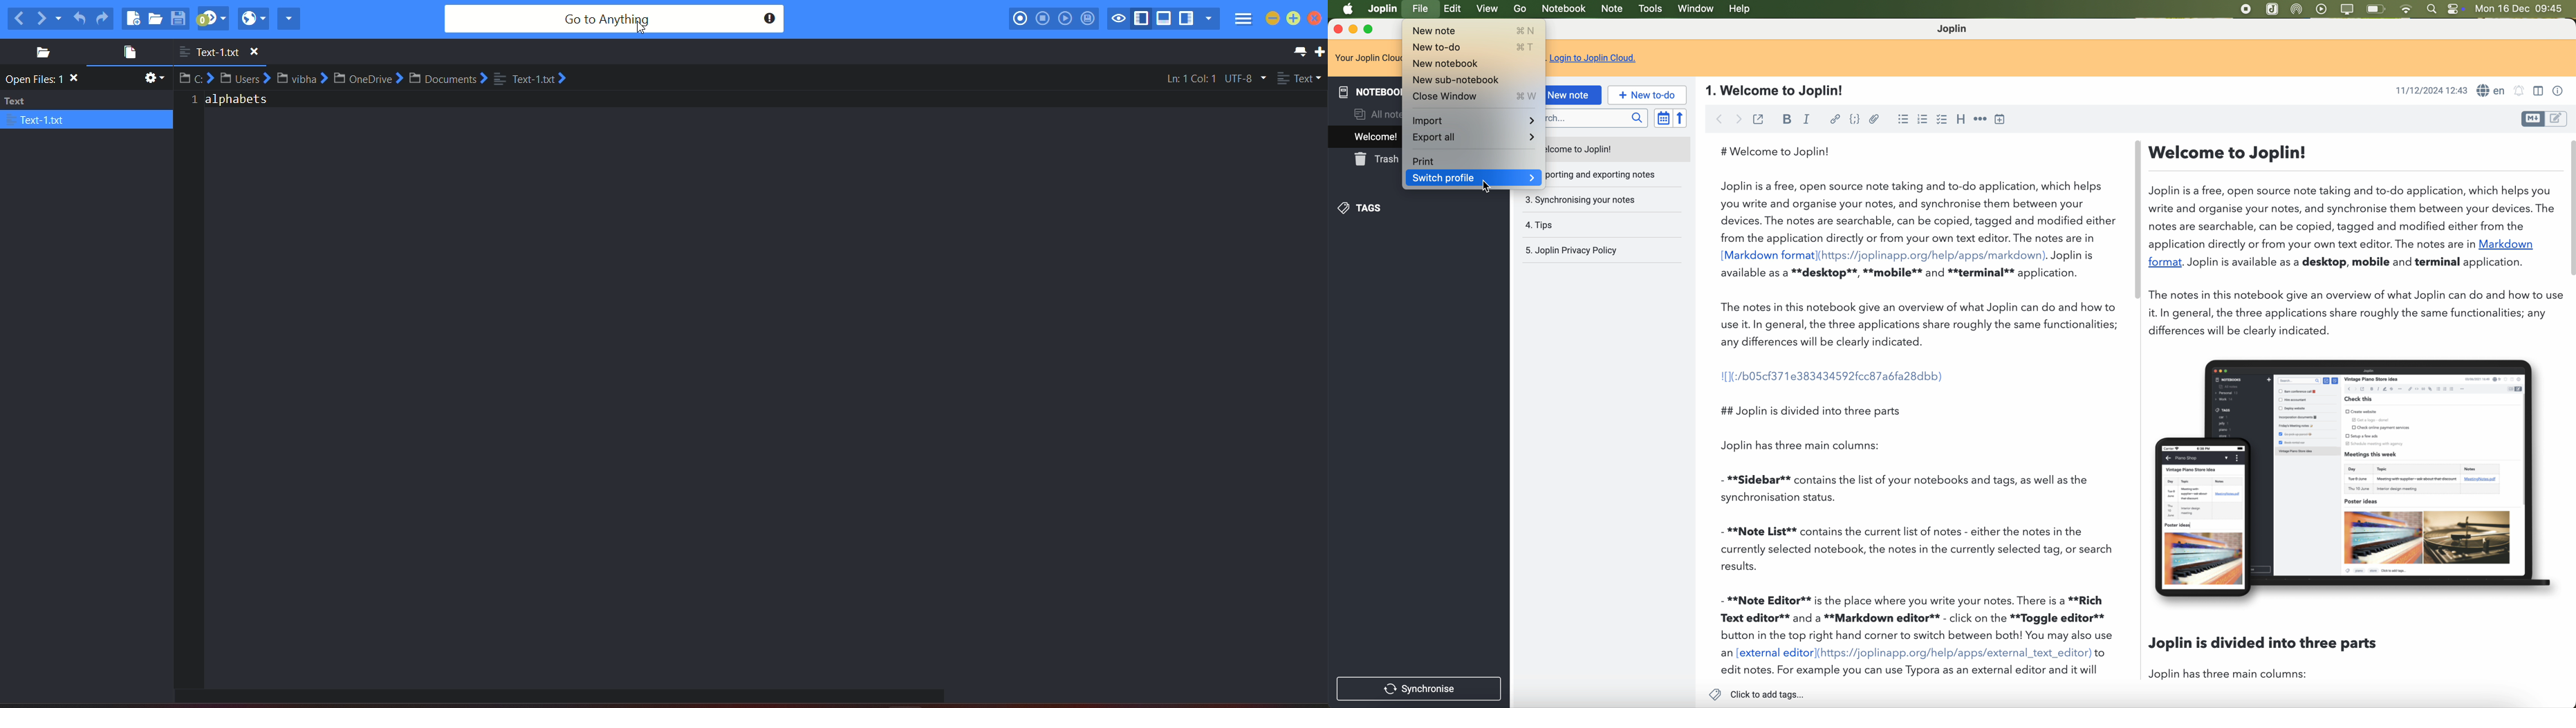 This screenshot has height=728, width=2576. What do you see at coordinates (2376, 9) in the screenshot?
I see `battery` at bounding box center [2376, 9].